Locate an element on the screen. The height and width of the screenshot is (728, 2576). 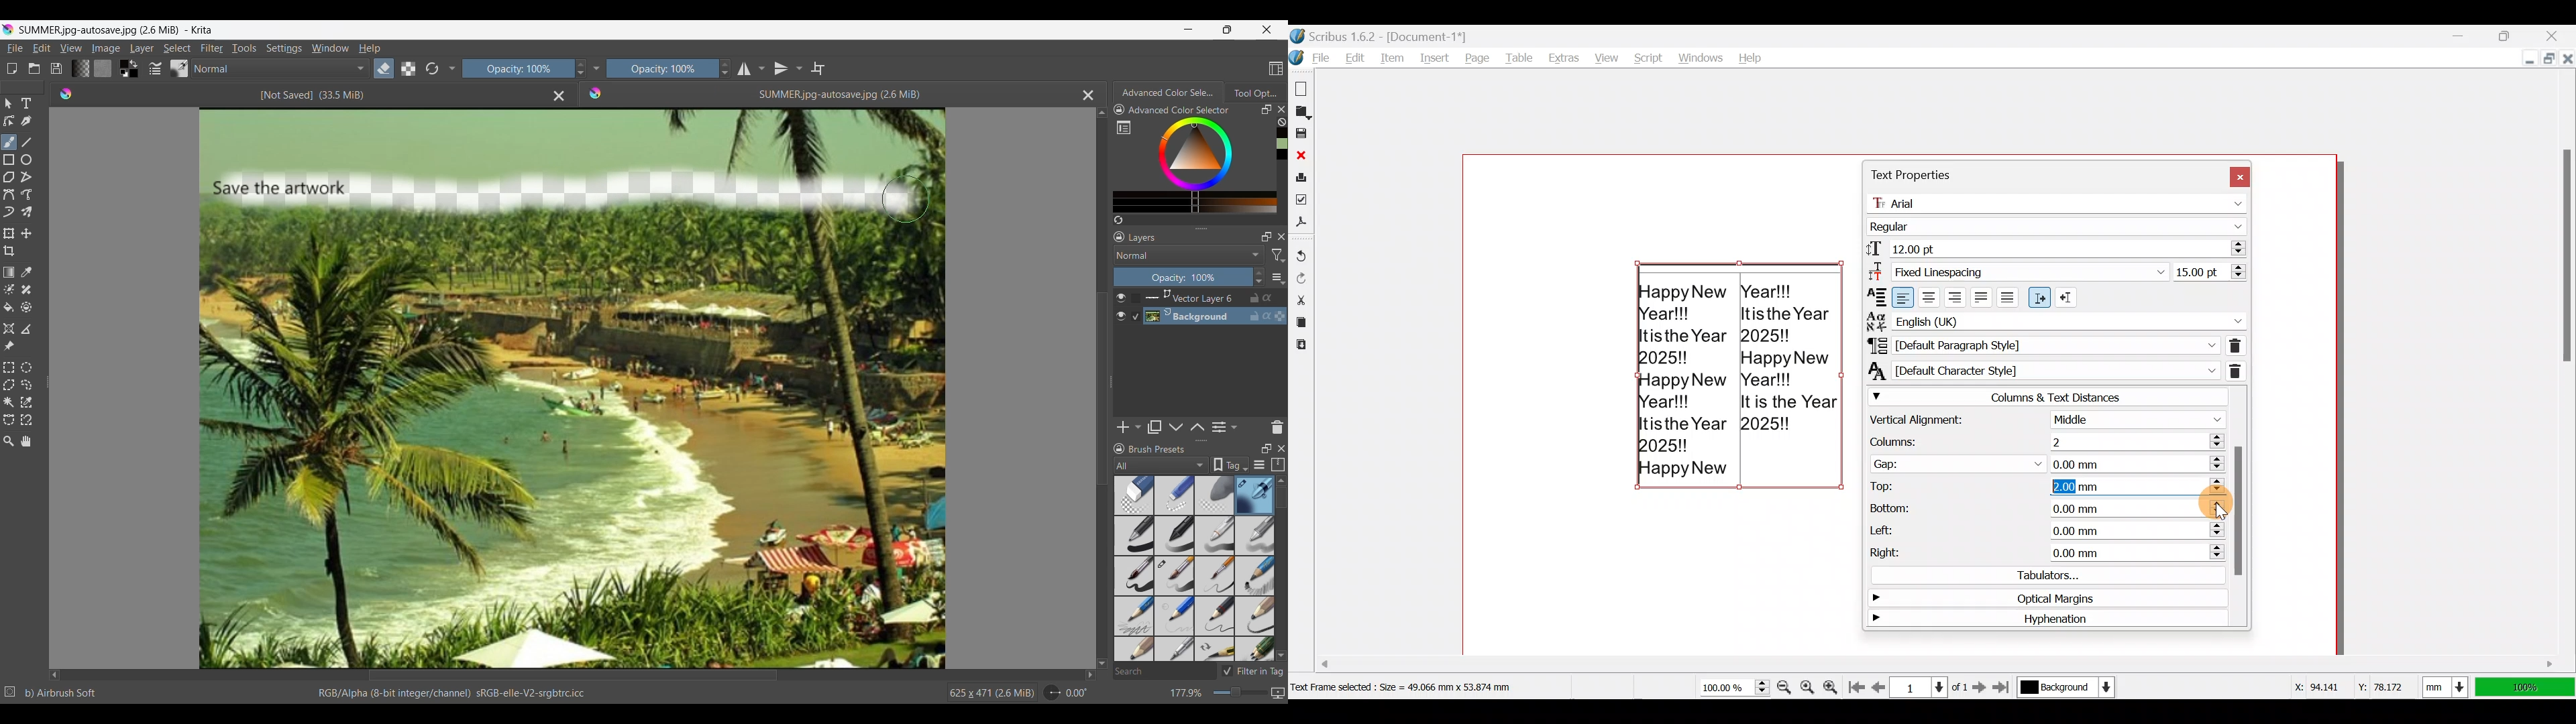
Reference images tool is located at coordinates (9, 347).